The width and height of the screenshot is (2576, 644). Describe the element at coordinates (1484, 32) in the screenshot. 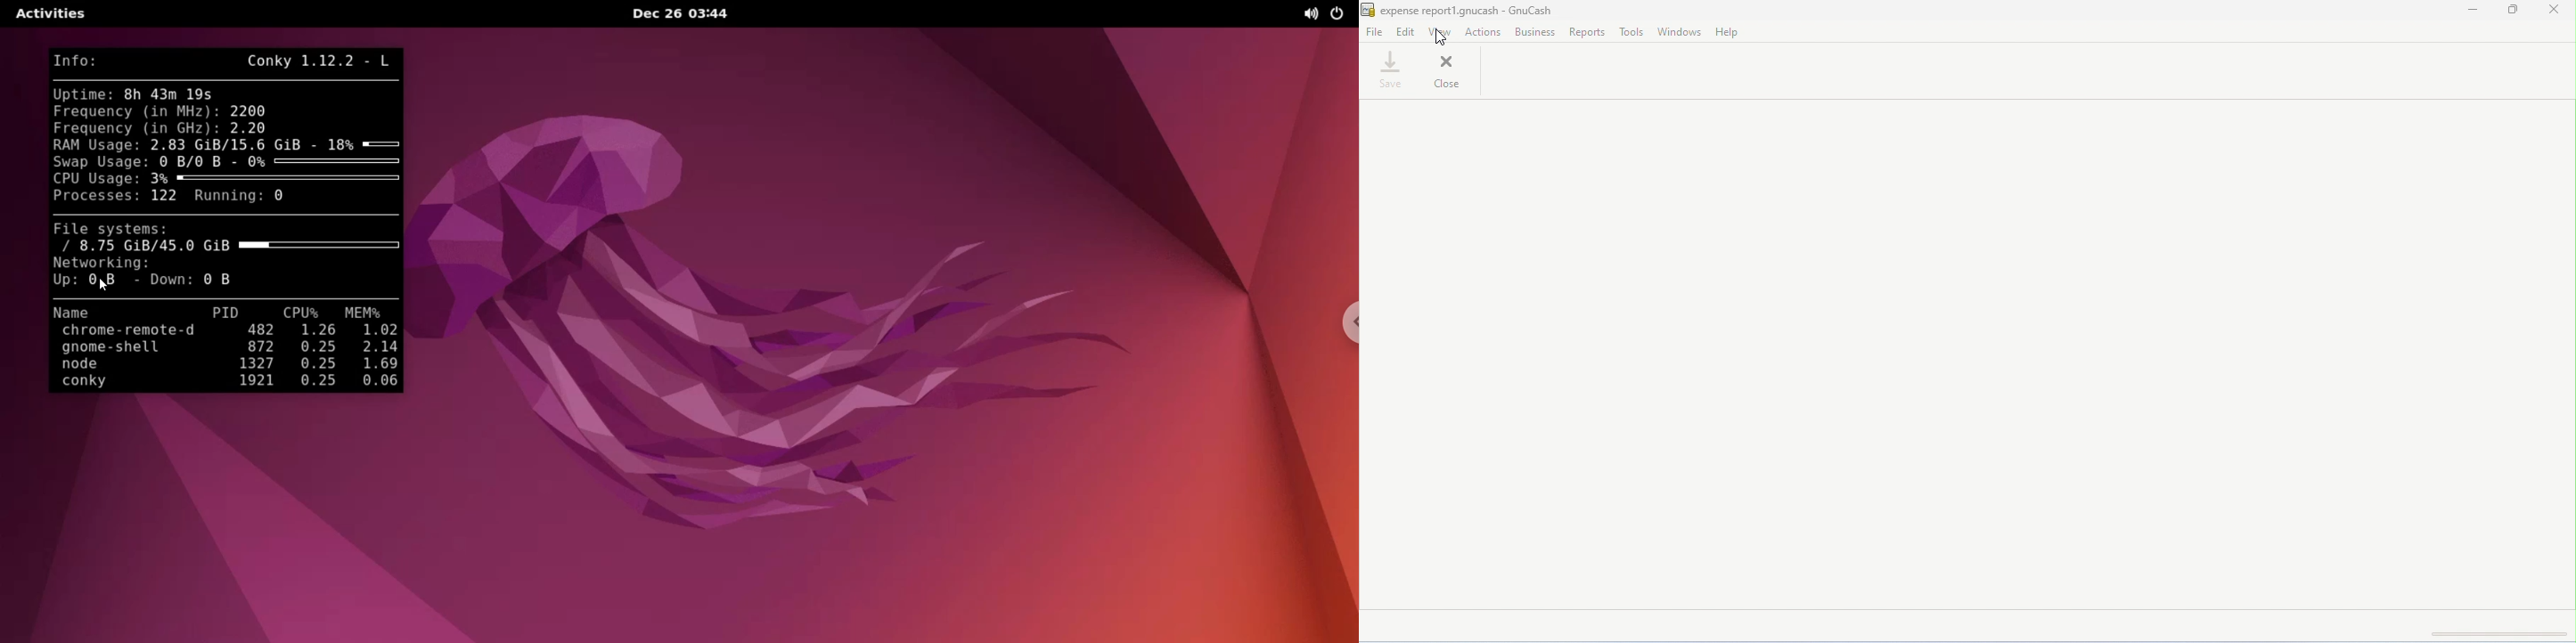

I see `actions` at that location.